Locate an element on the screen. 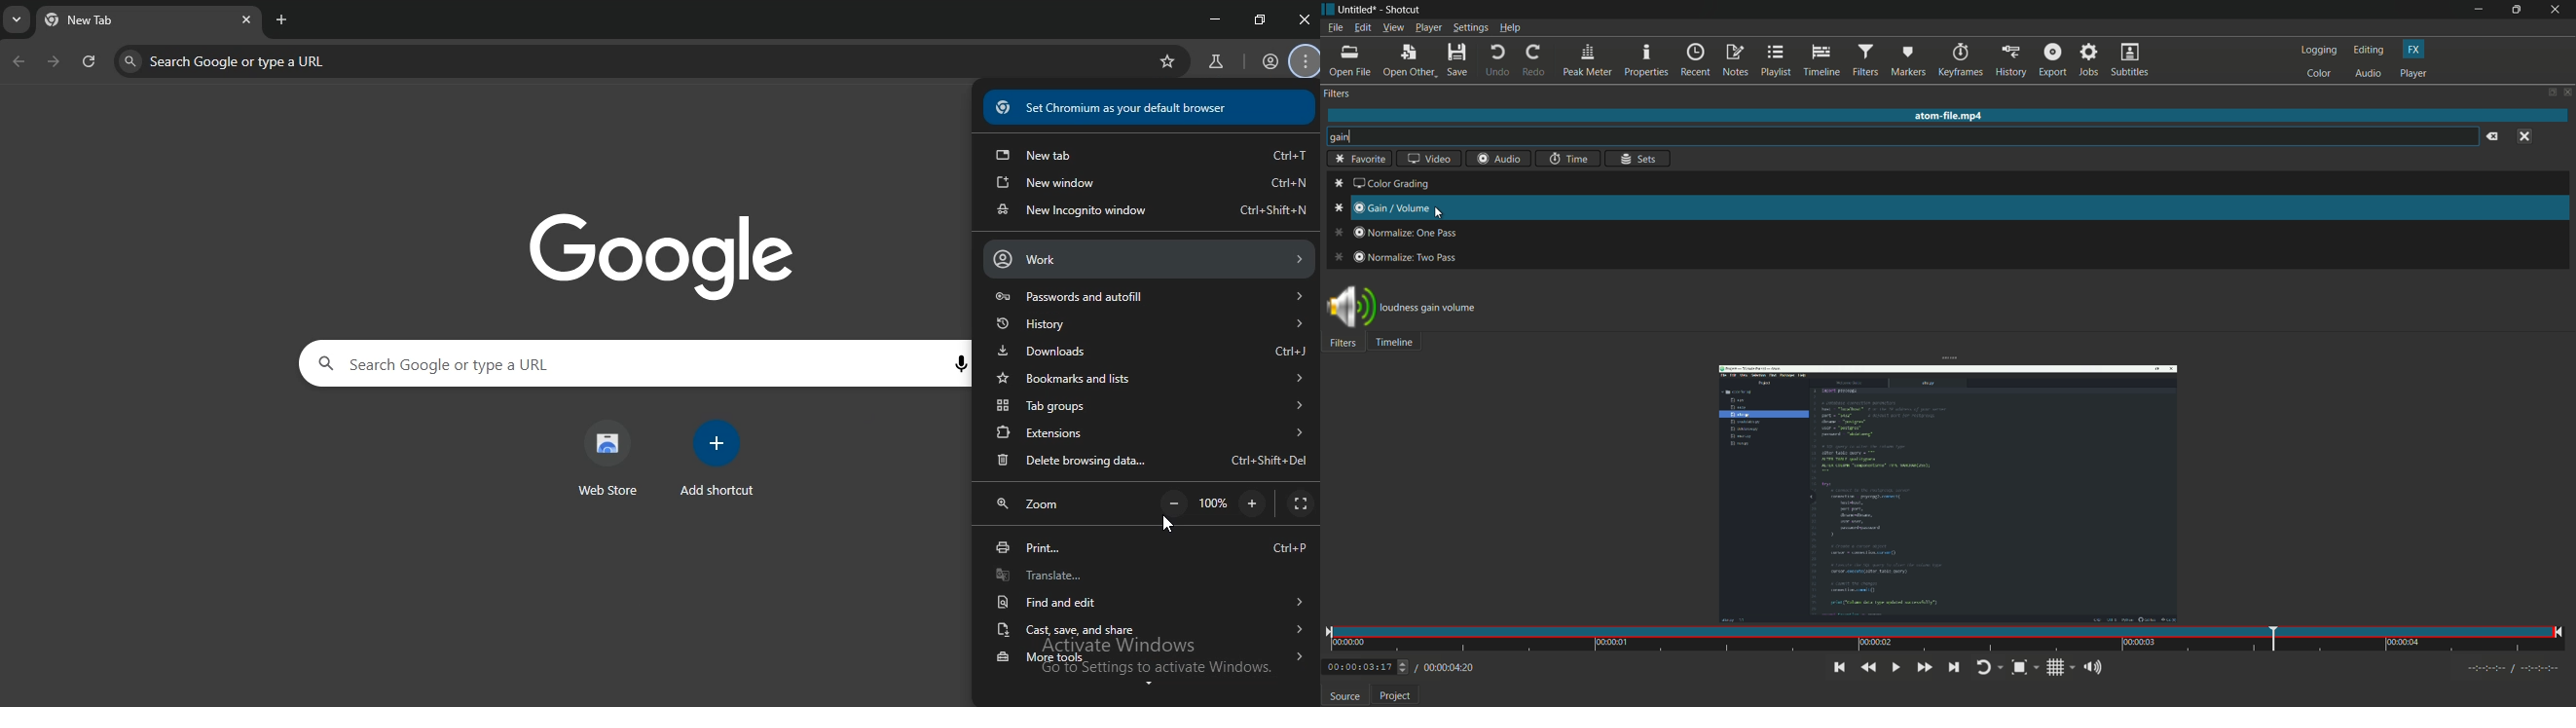 The height and width of the screenshot is (728, 2576). time and position is located at coordinates (1946, 641).